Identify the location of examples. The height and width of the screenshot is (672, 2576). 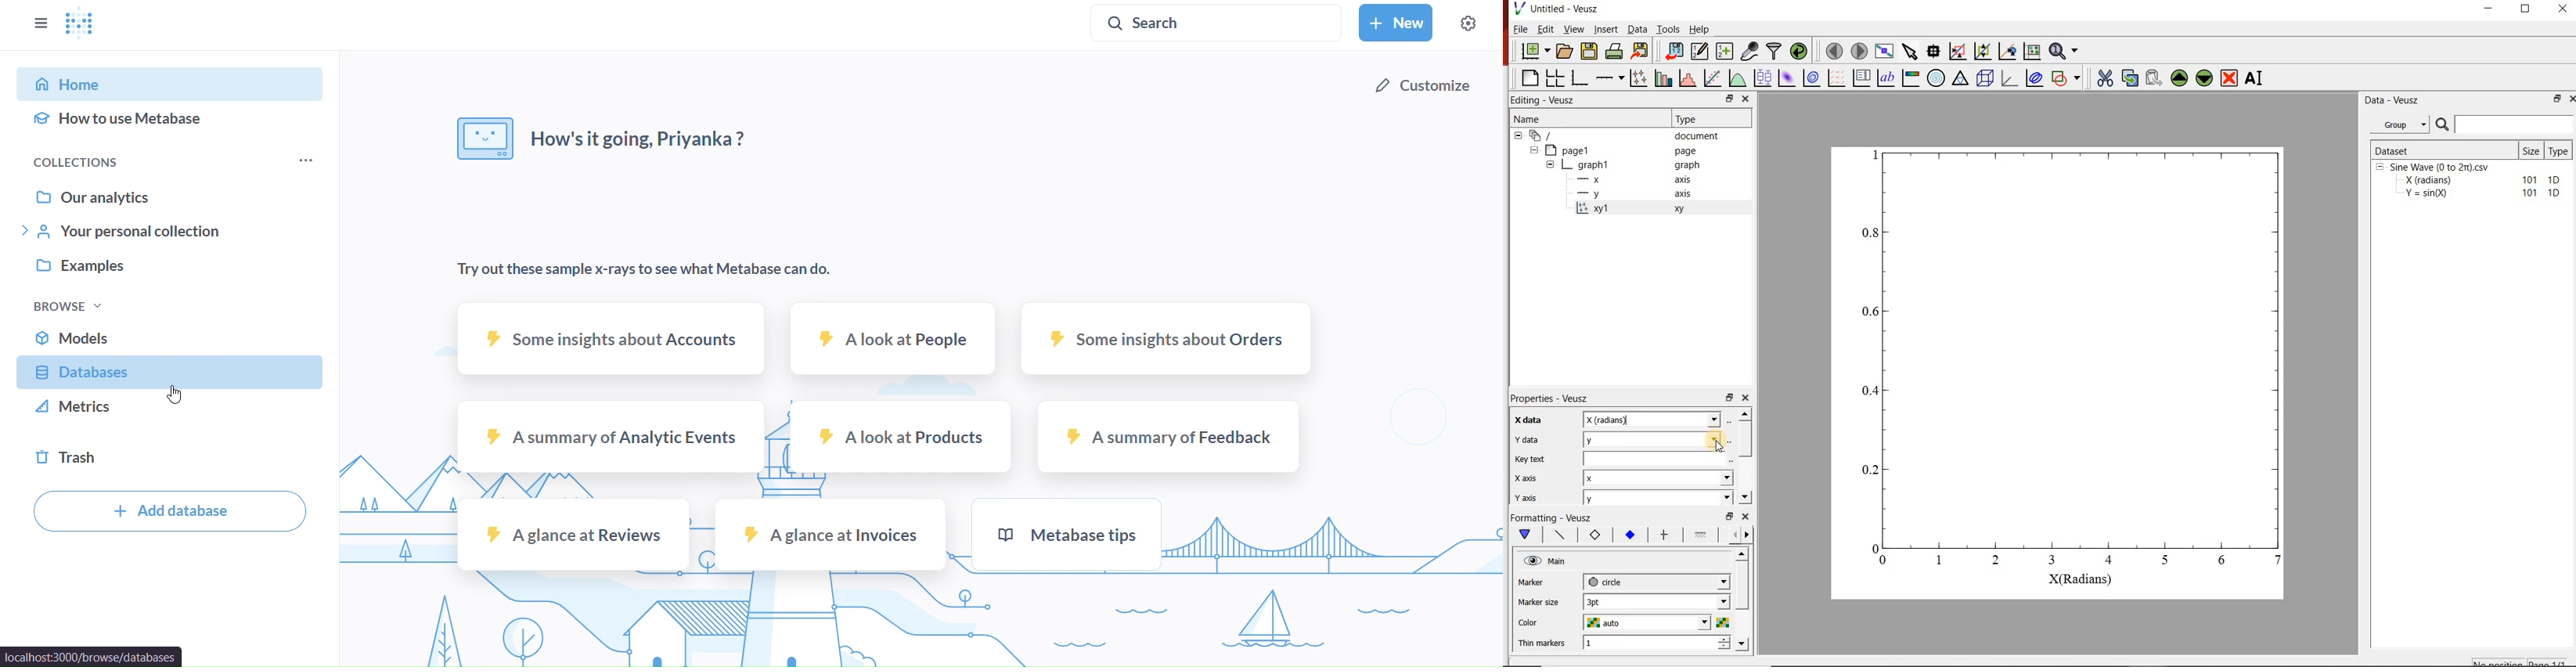
(172, 272).